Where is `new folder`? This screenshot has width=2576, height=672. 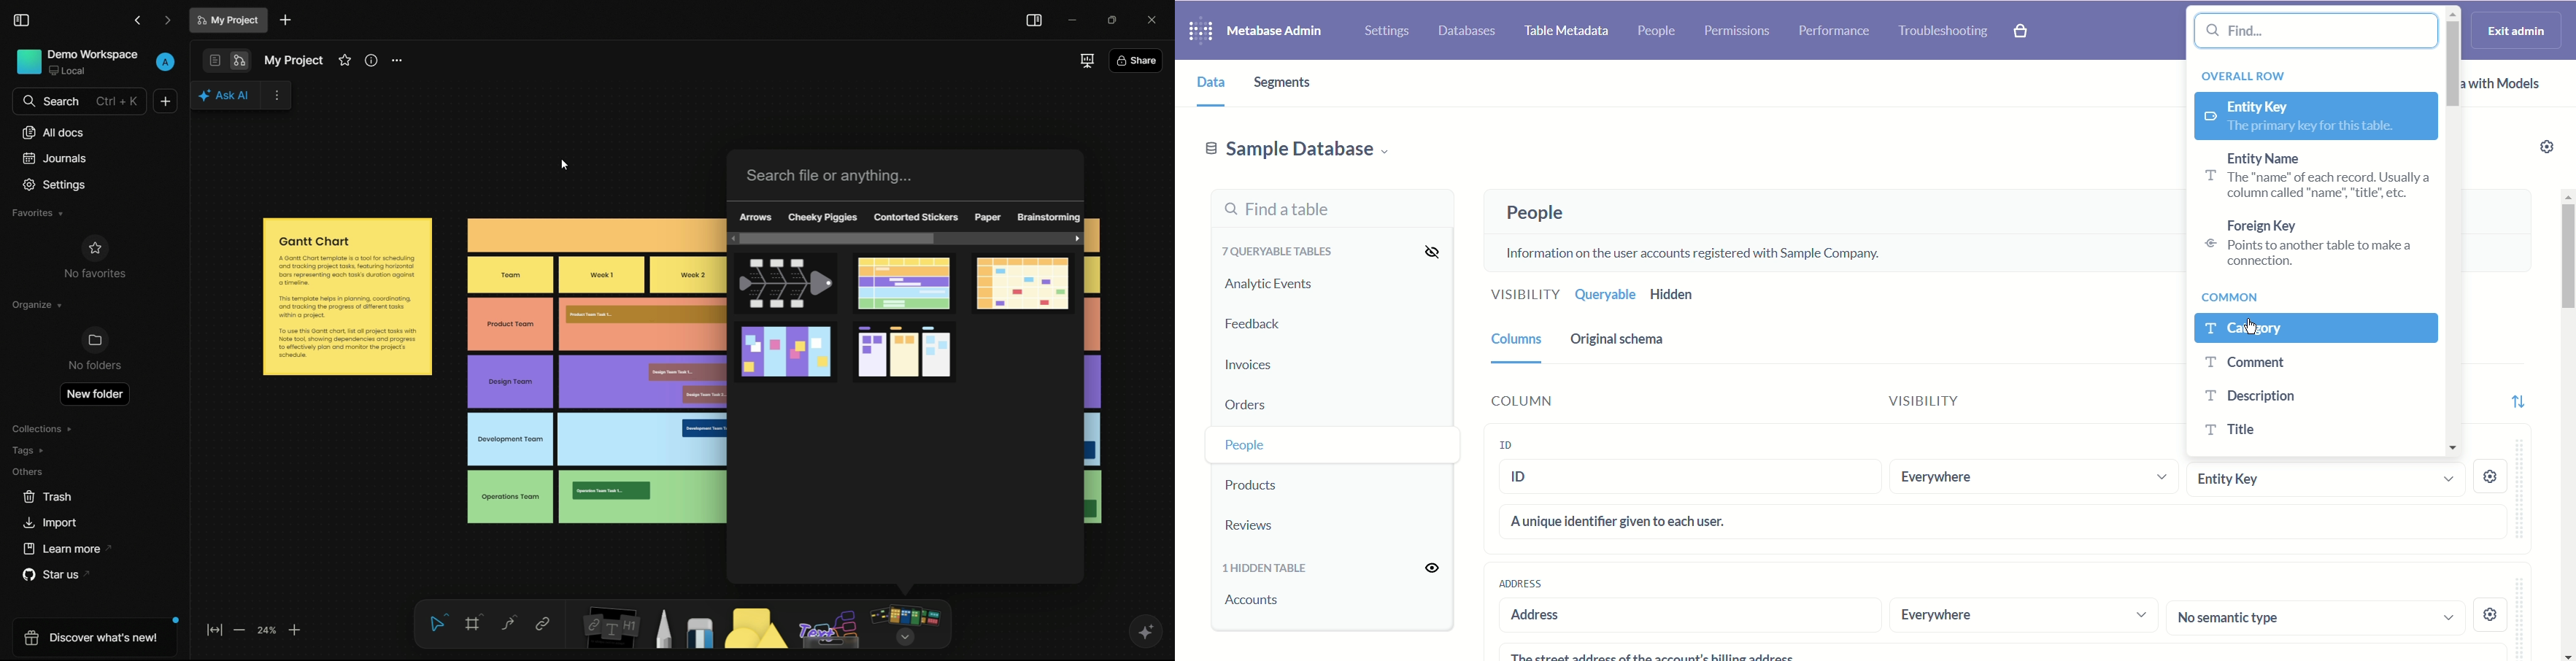
new folder is located at coordinates (96, 392).